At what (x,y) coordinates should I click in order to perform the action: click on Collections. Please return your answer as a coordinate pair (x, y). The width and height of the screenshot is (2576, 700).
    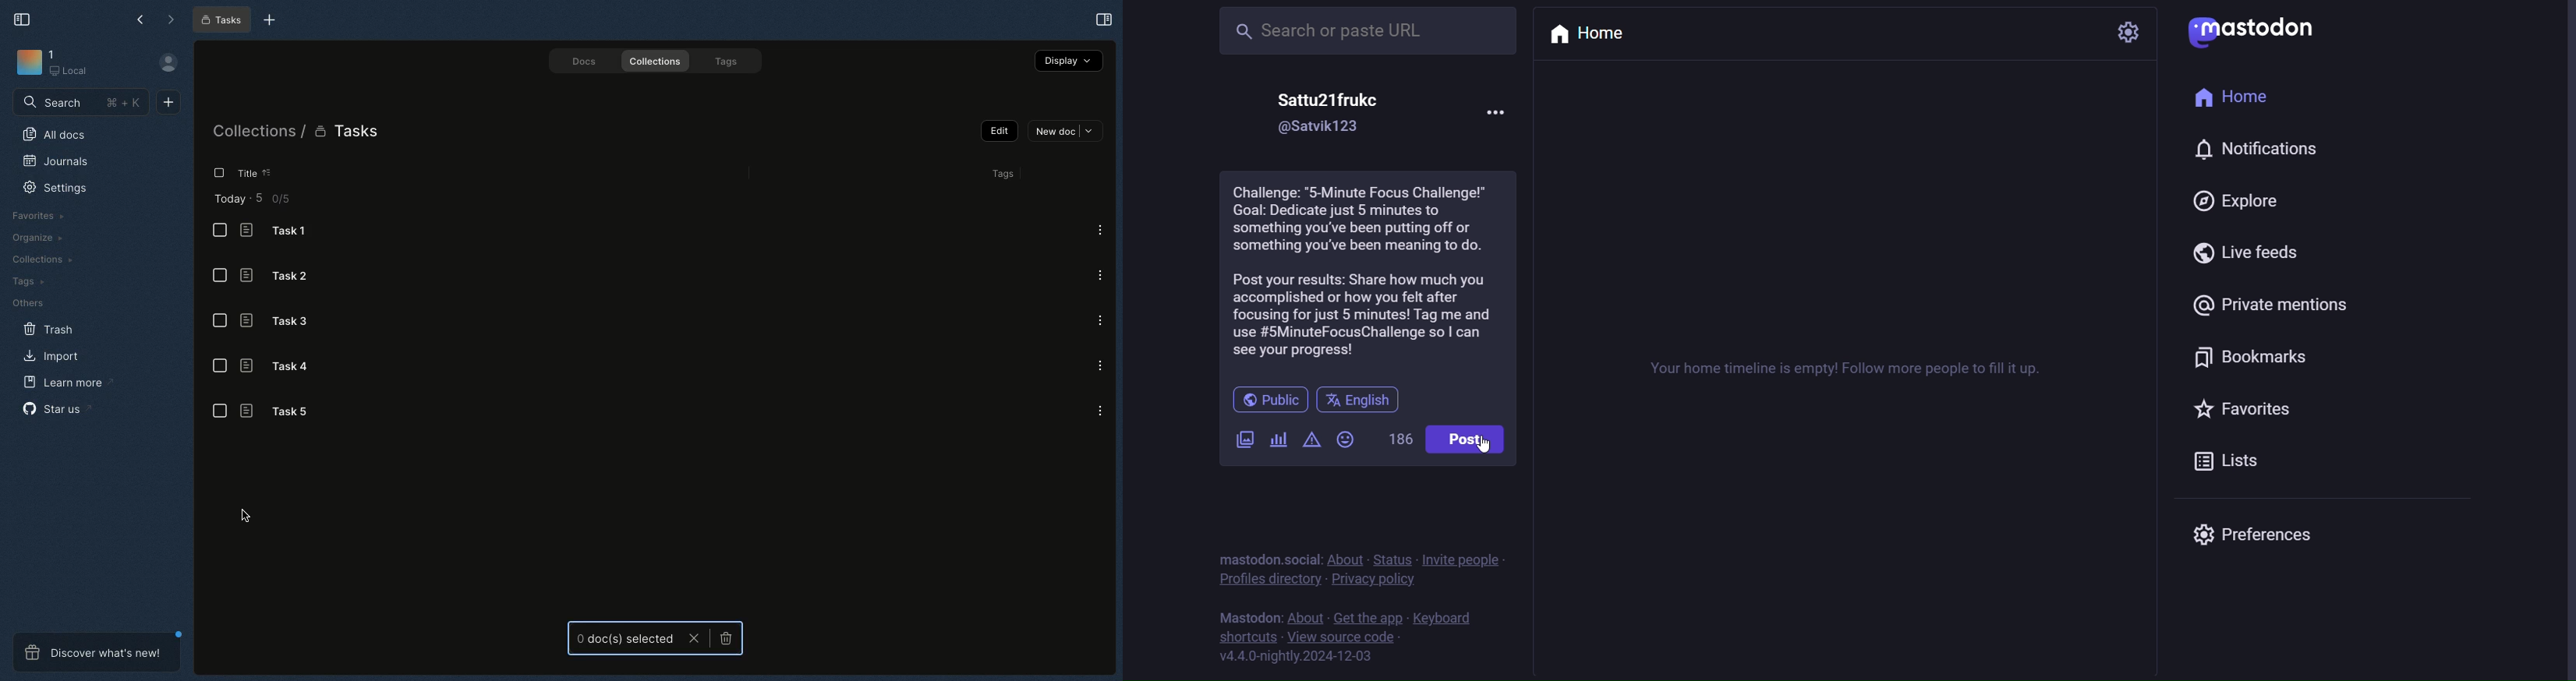
    Looking at the image, I should click on (657, 62).